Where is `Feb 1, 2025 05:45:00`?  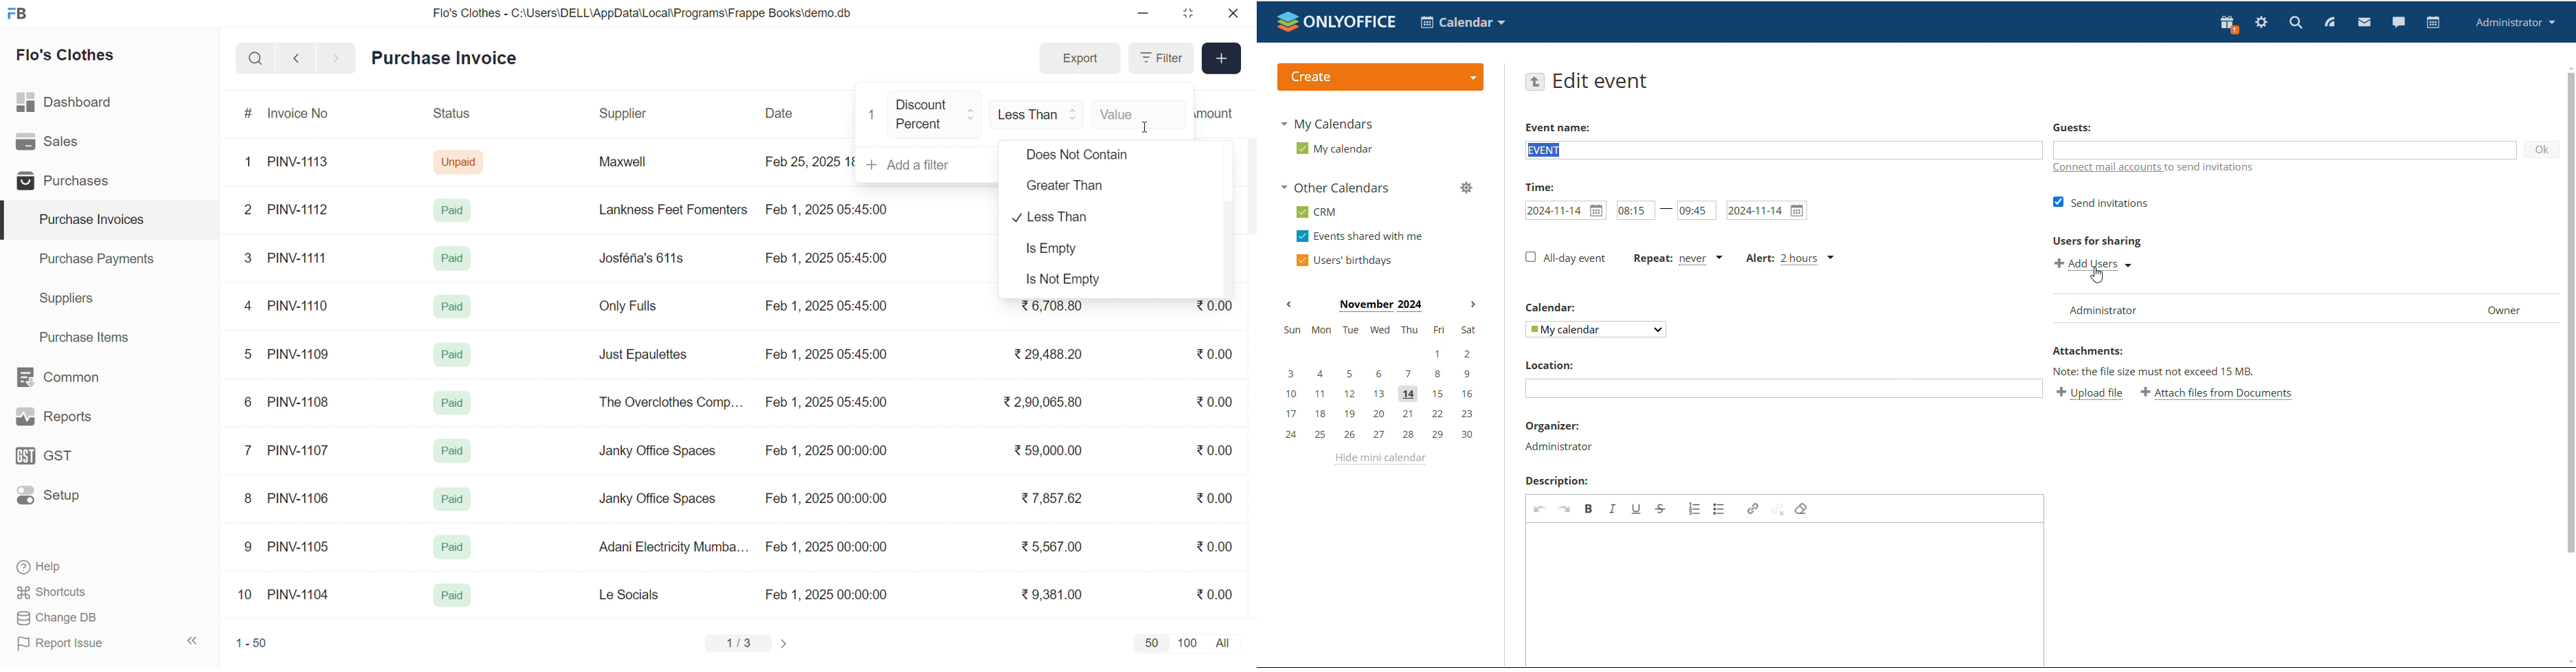 Feb 1, 2025 05:45:00 is located at coordinates (828, 306).